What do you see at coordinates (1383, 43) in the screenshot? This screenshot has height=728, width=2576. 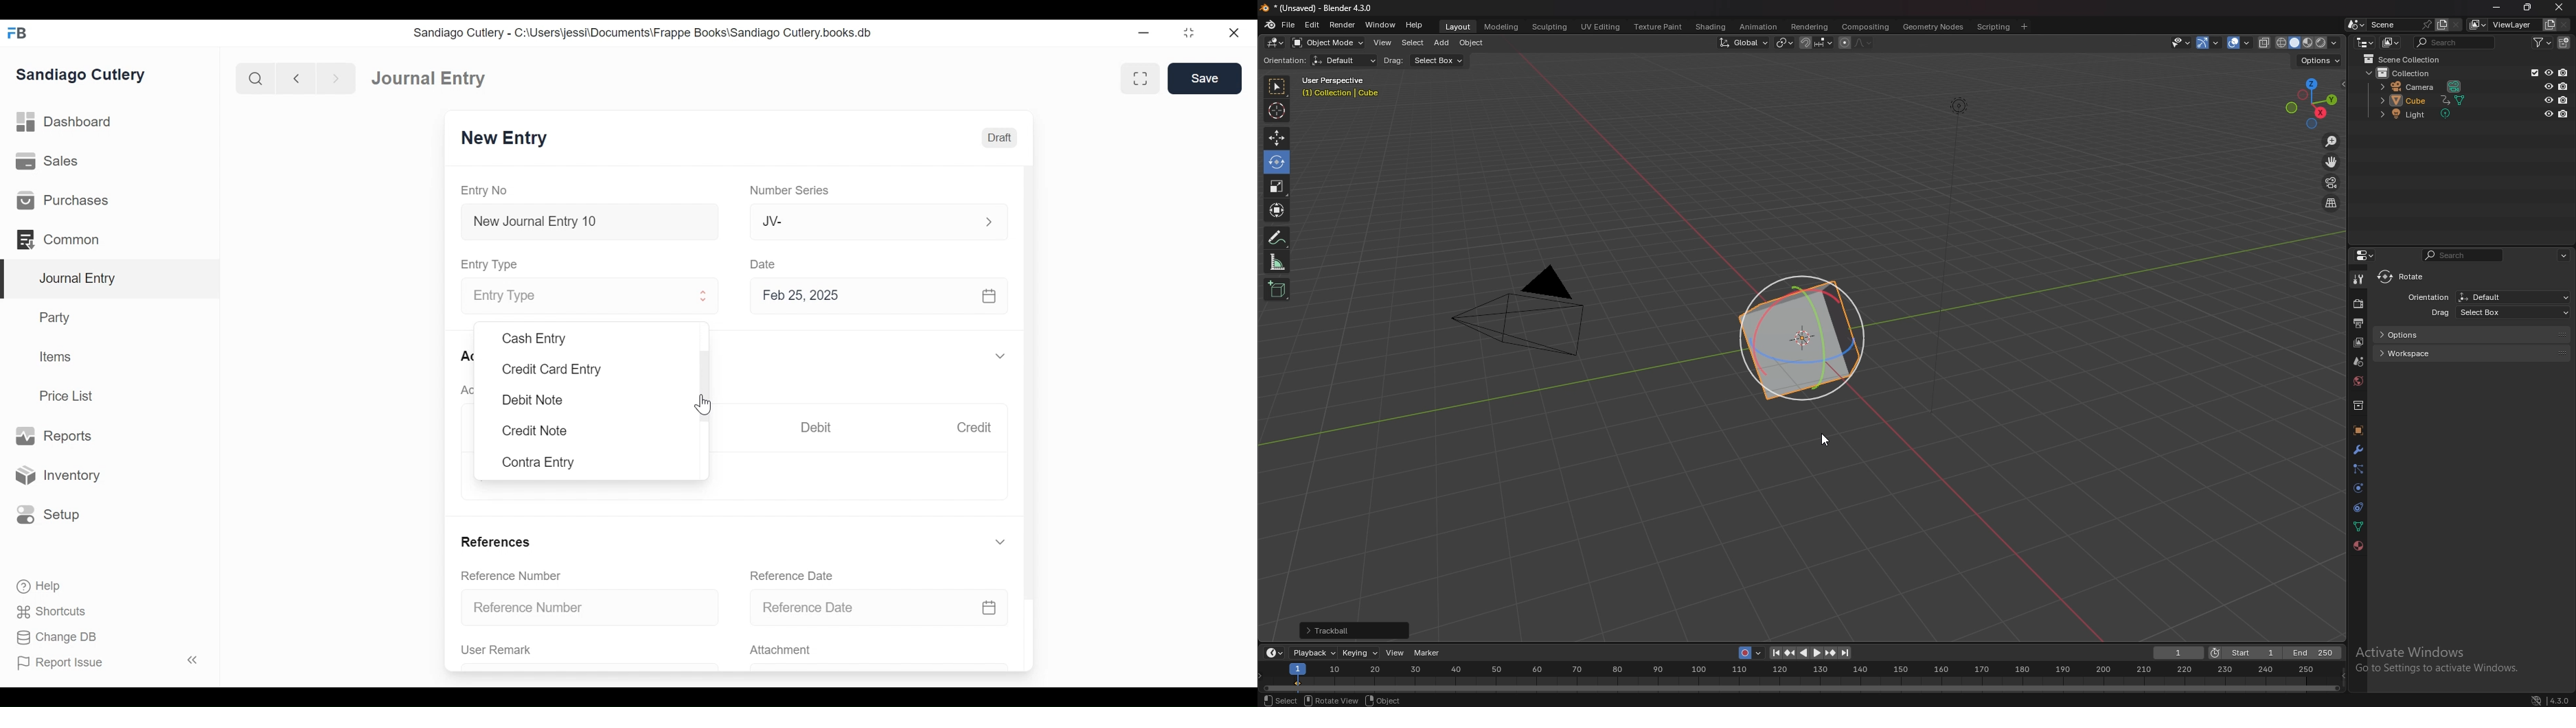 I see `view` at bounding box center [1383, 43].